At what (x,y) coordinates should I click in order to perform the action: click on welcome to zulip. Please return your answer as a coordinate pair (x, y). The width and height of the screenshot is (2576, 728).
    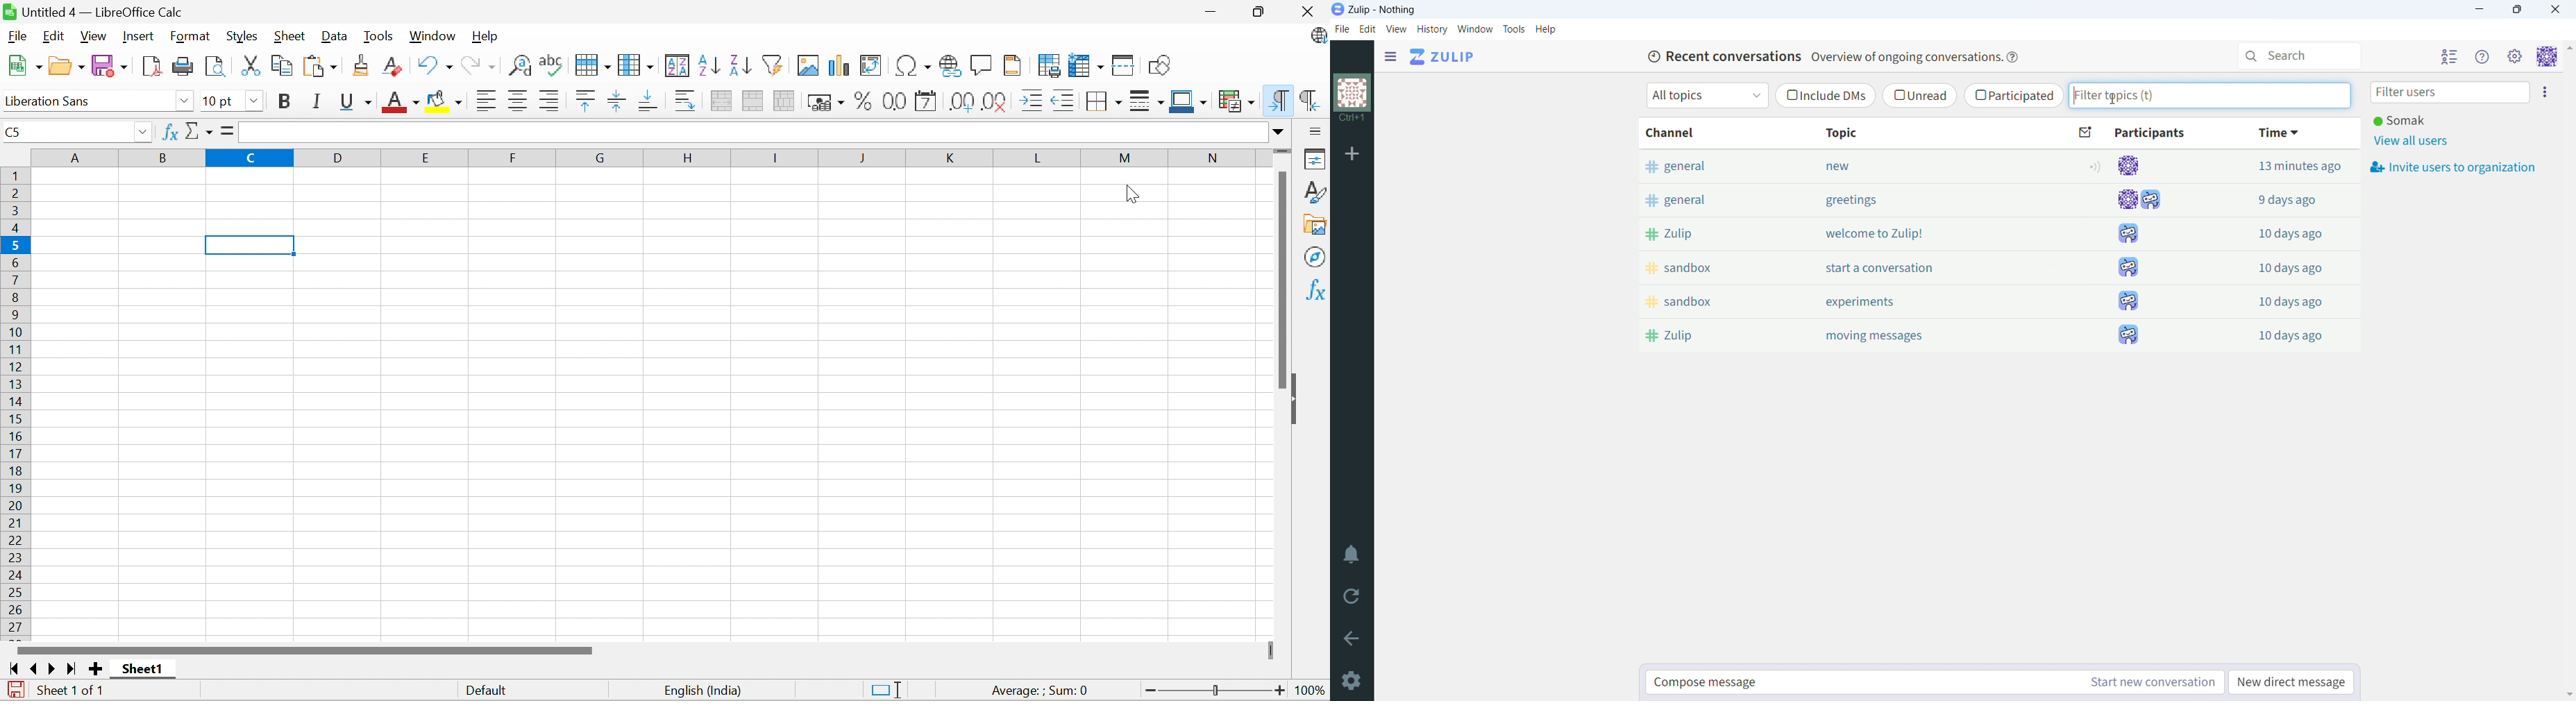
    Looking at the image, I should click on (1925, 233).